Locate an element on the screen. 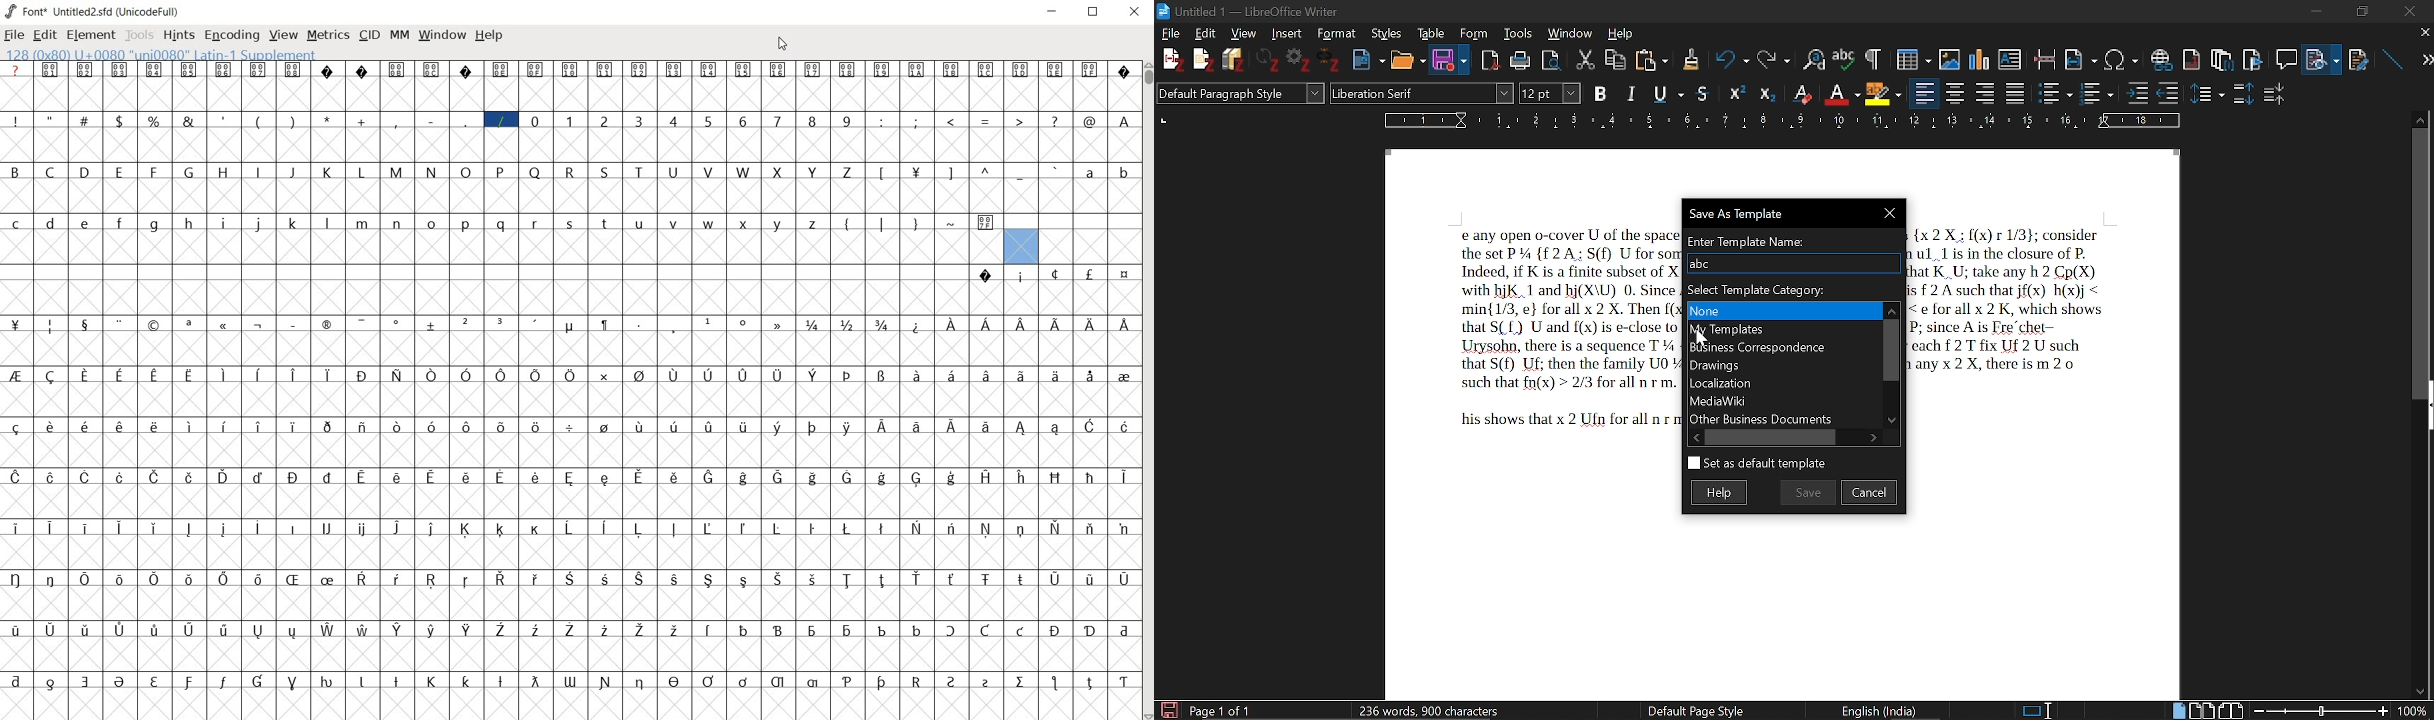 This screenshot has width=2436, height=728. glyph is located at coordinates (779, 225).